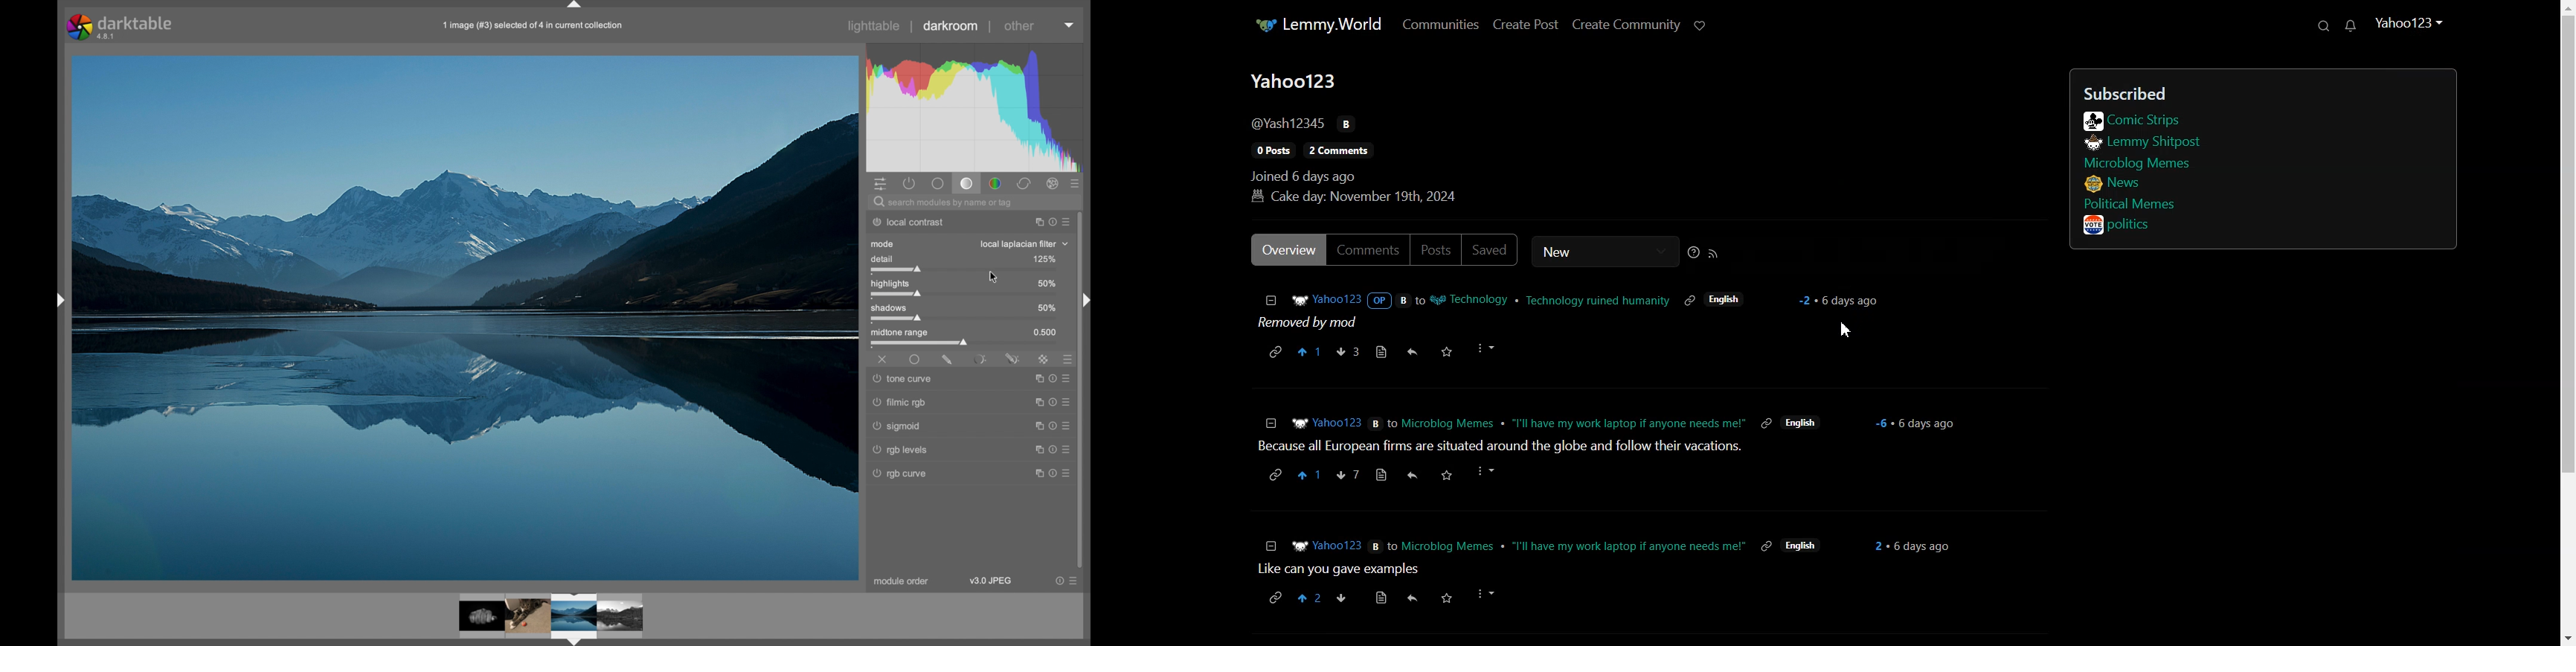 This screenshot has height=672, width=2576. I want to click on slider, so click(896, 271).